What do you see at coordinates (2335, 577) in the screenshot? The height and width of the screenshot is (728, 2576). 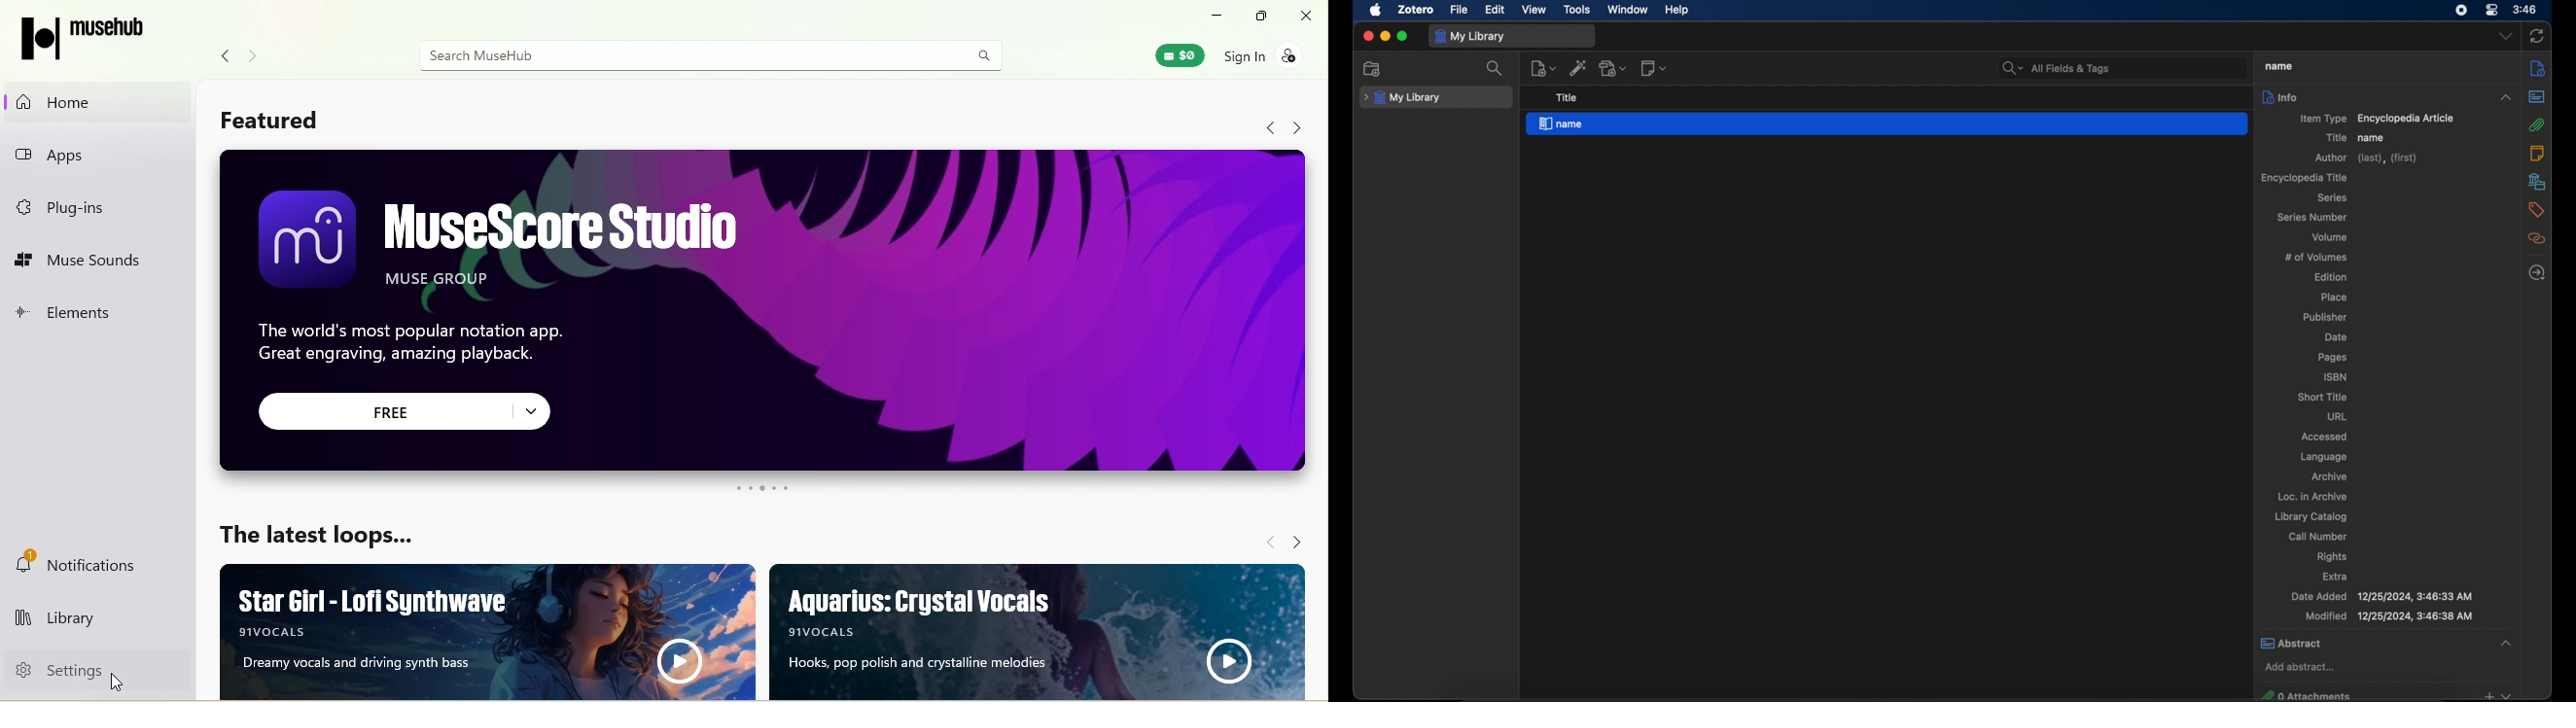 I see `extra` at bounding box center [2335, 577].